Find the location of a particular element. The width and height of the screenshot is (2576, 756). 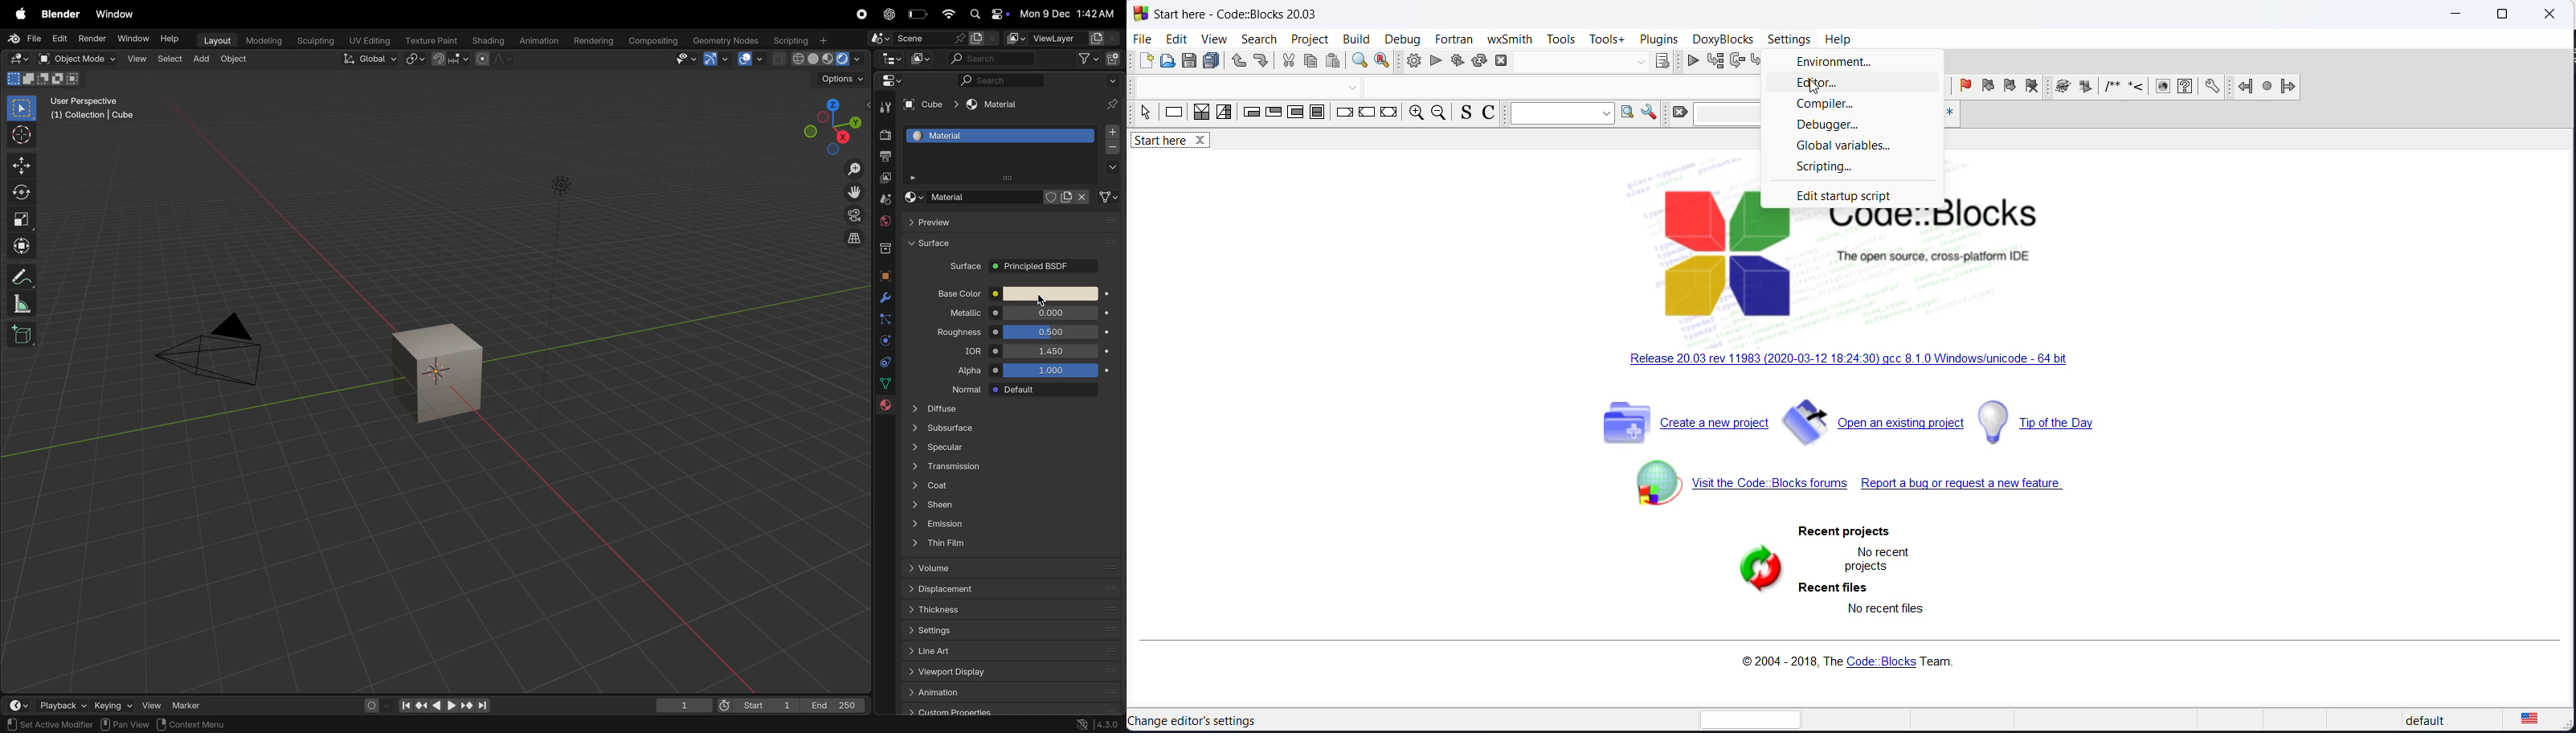

playback is located at coordinates (51, 703).